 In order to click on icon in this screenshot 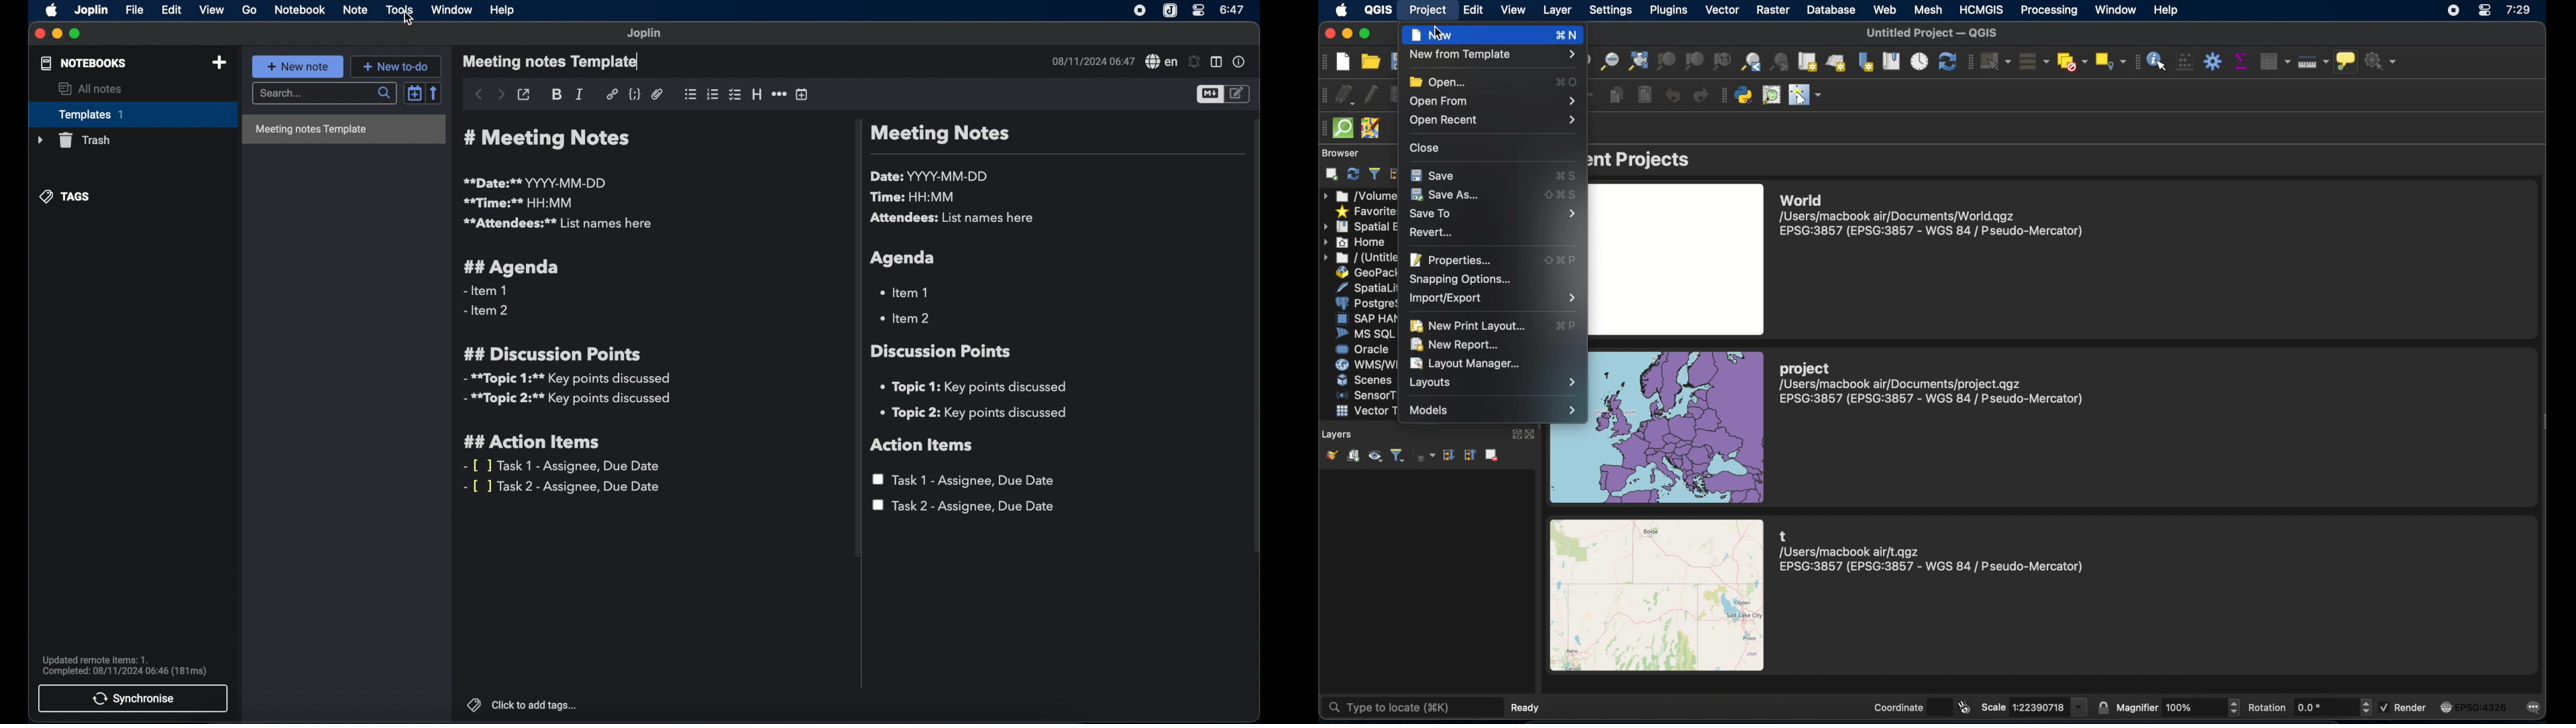, I will do `click(1342, 349)`.